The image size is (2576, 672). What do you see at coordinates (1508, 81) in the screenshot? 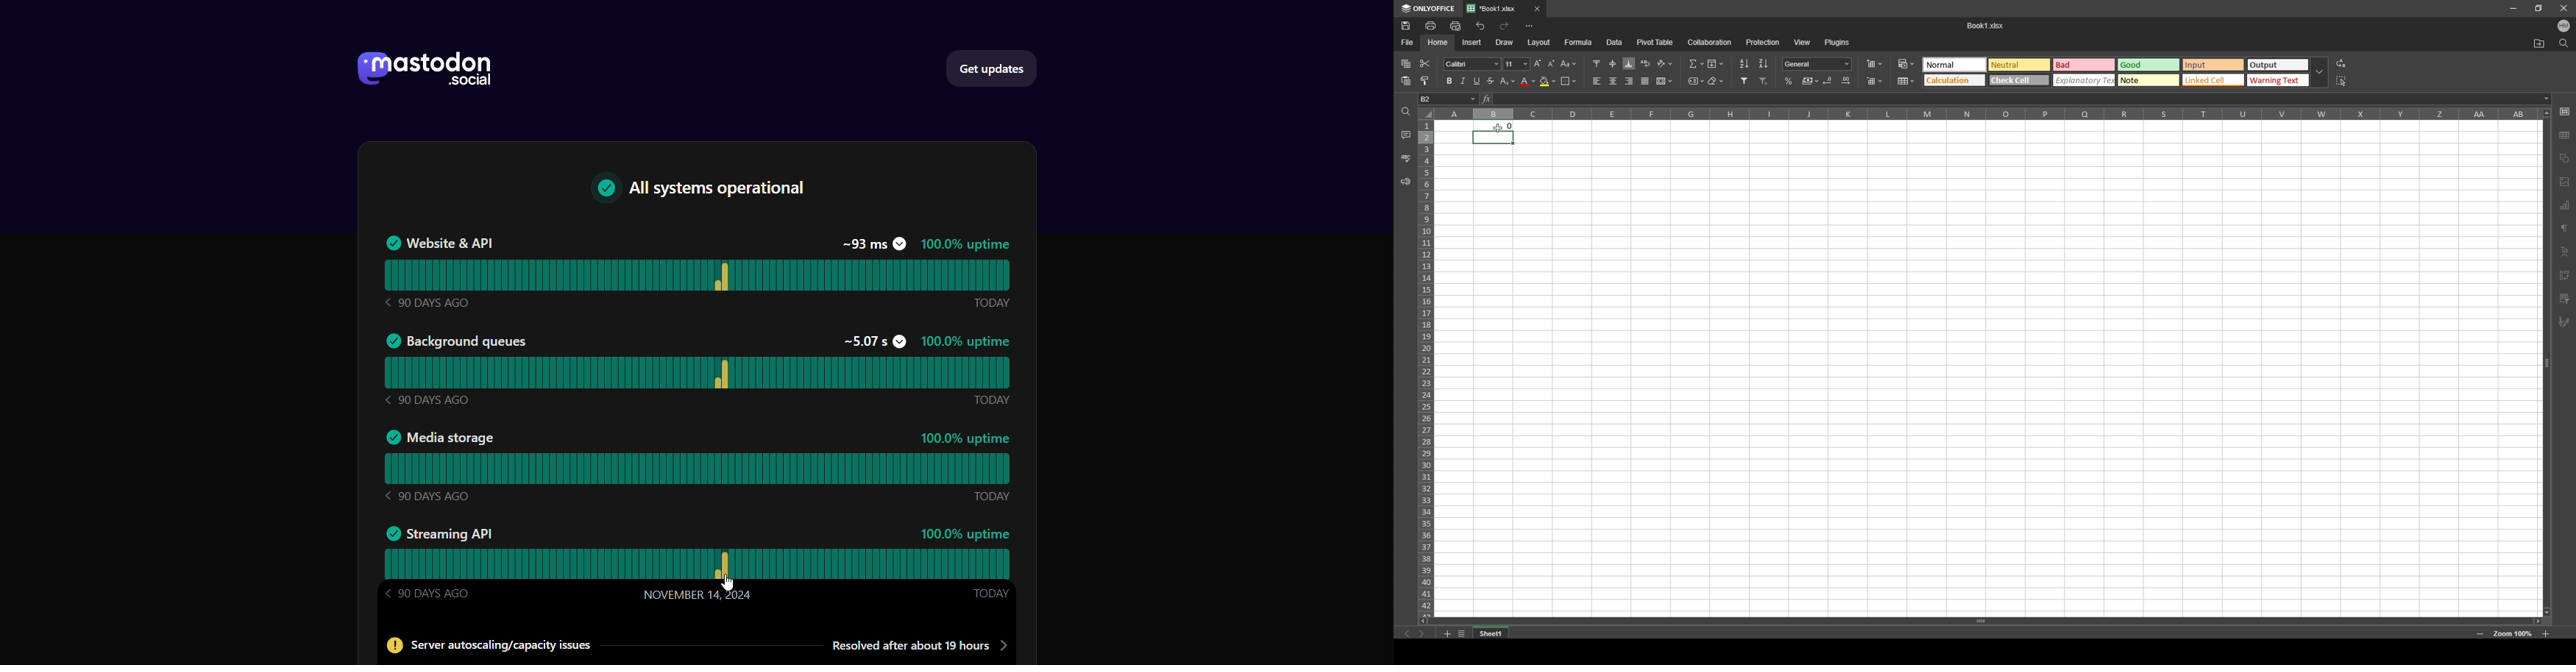
I see `subscript` at bounding box center [1508, 81].